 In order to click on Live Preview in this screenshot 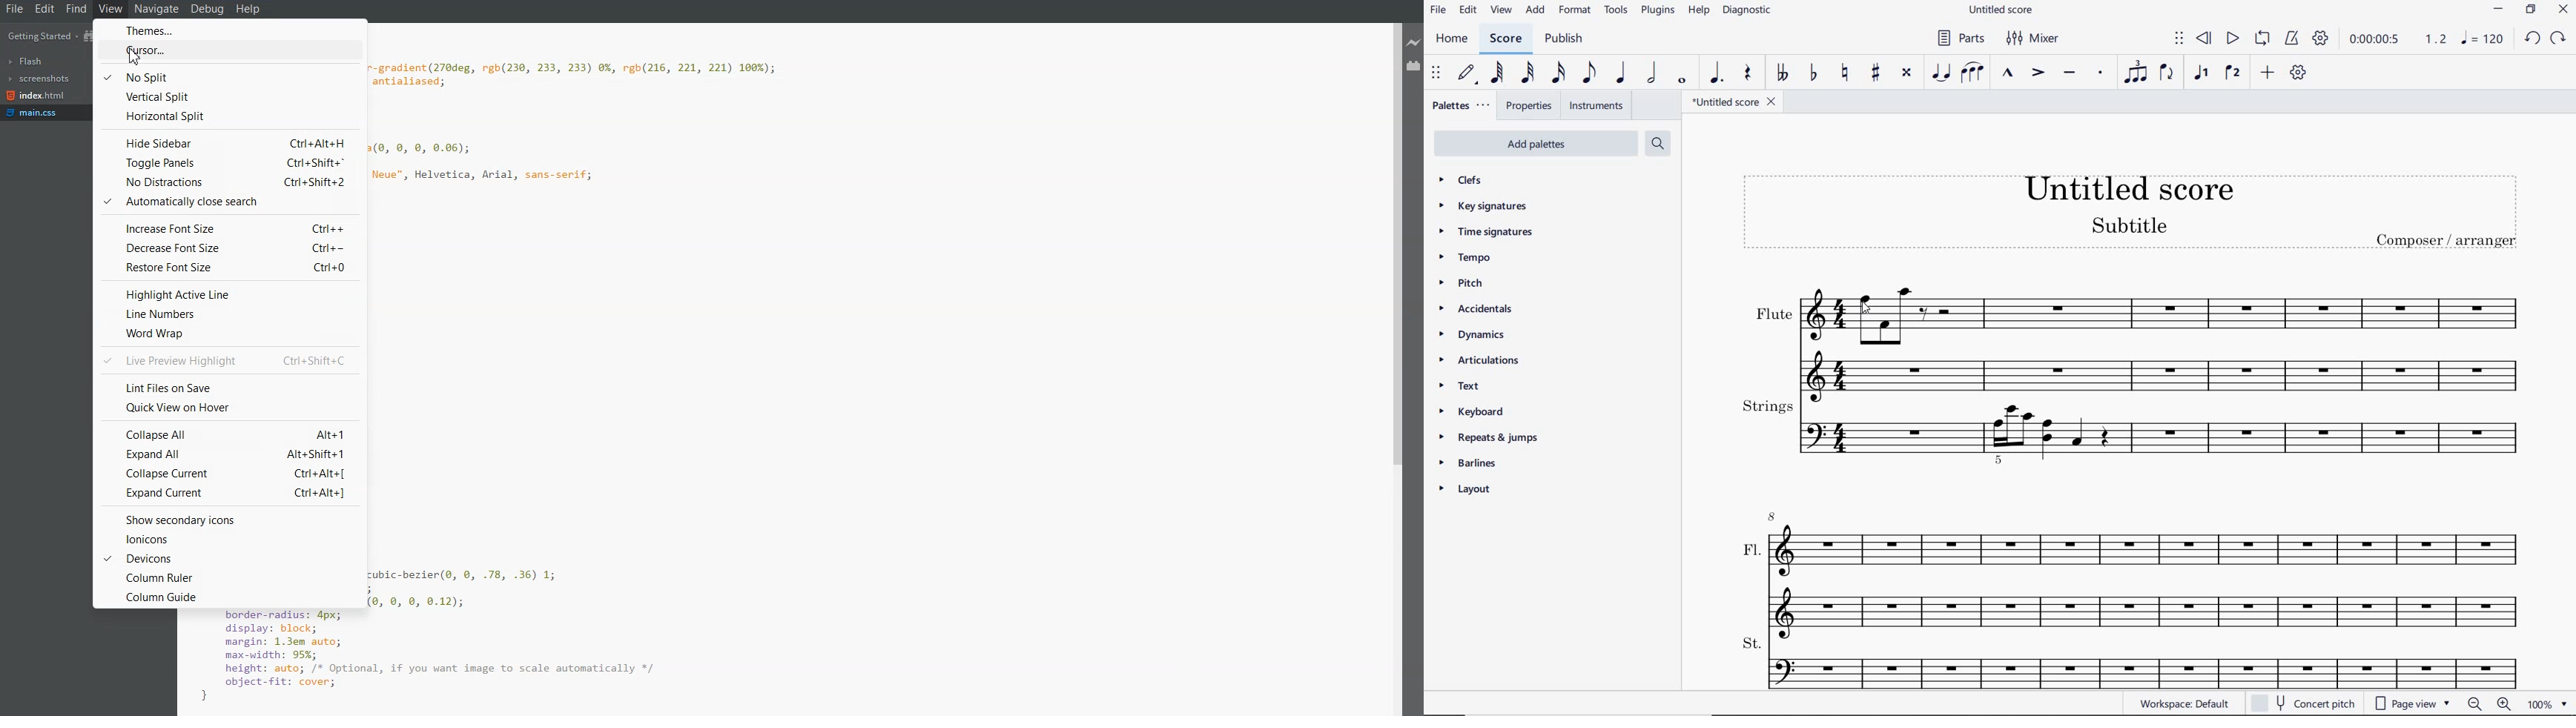, I will do `click(1415, 44)`.